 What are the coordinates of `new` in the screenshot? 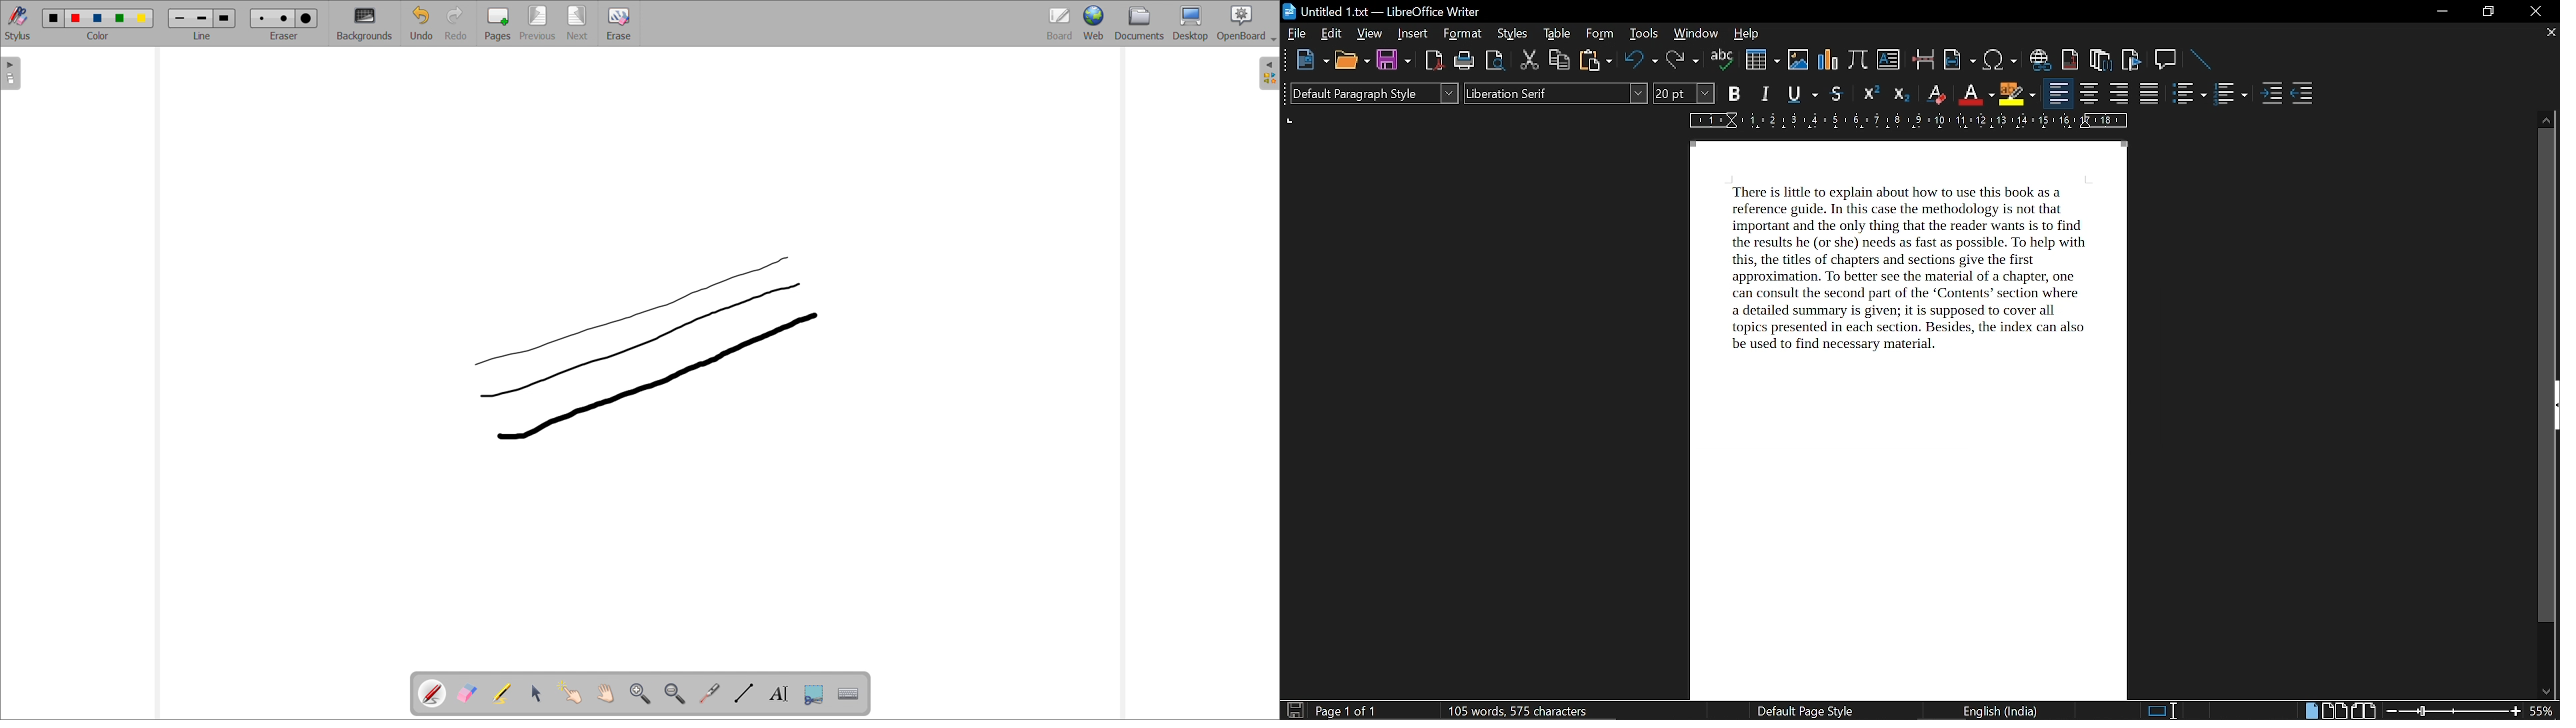 It's located at (1310, 60).